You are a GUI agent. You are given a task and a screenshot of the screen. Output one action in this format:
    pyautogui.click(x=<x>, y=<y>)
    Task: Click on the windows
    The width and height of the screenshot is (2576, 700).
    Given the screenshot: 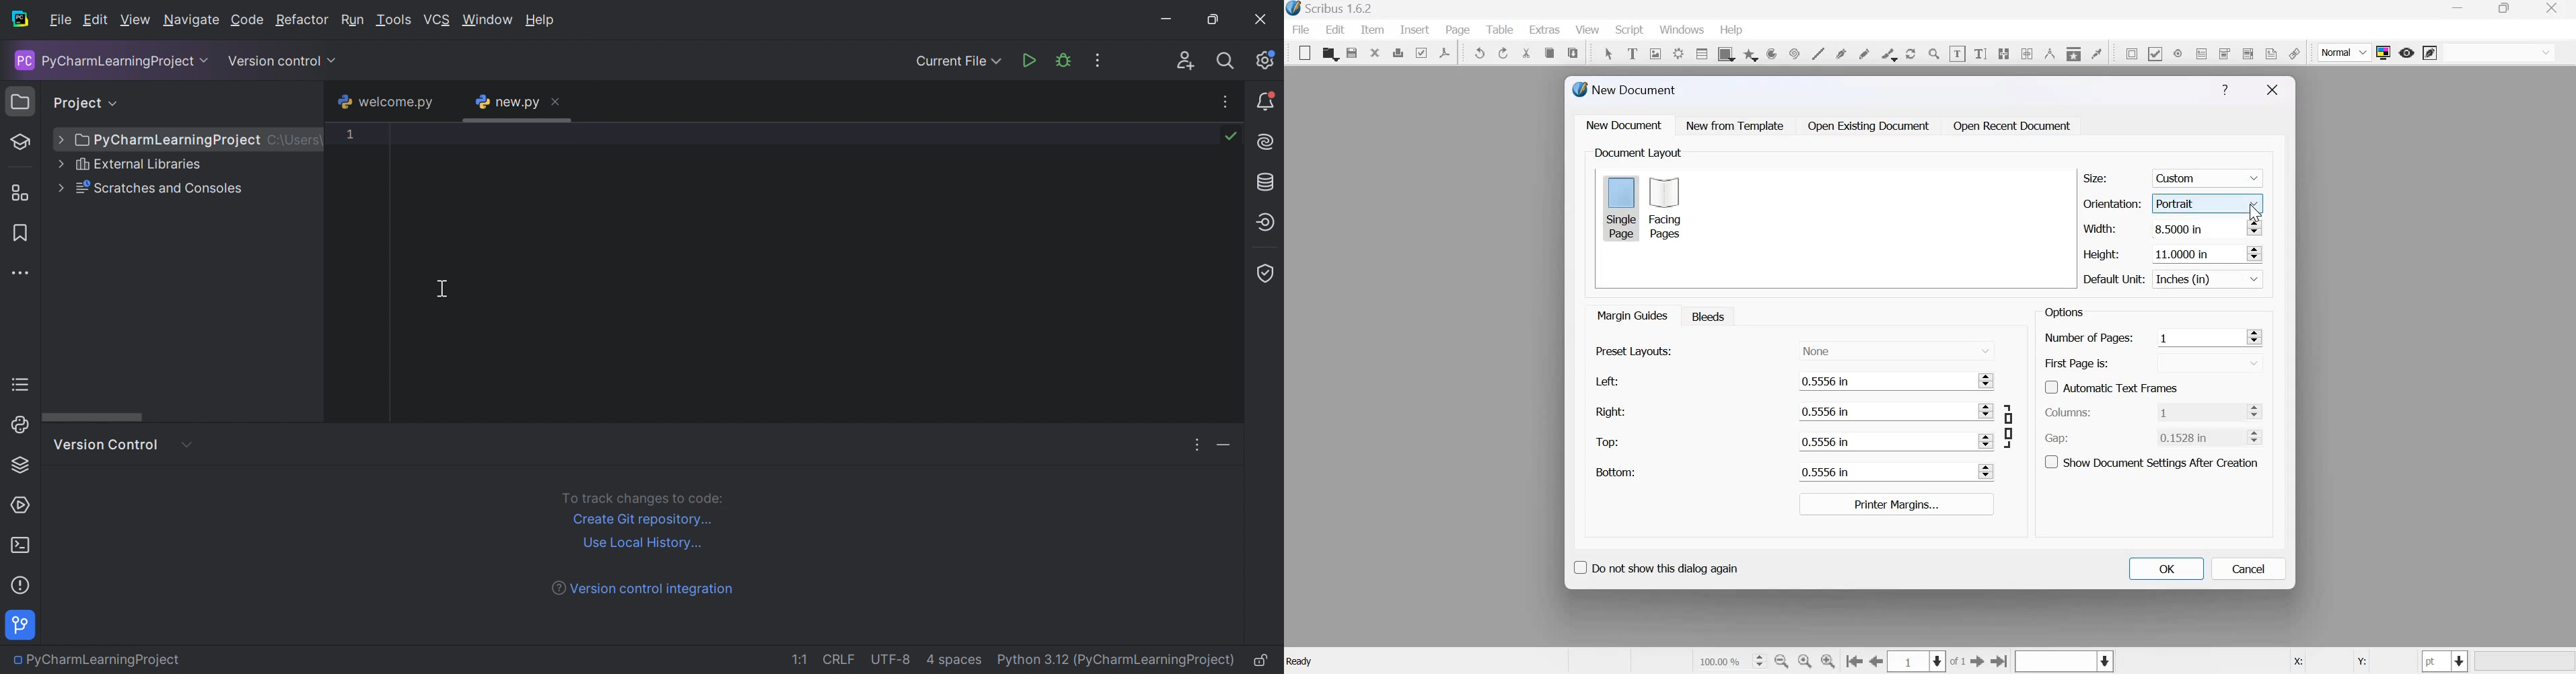 What is the action you would take?
    pyautogui.click(x=1682, y=31)
    